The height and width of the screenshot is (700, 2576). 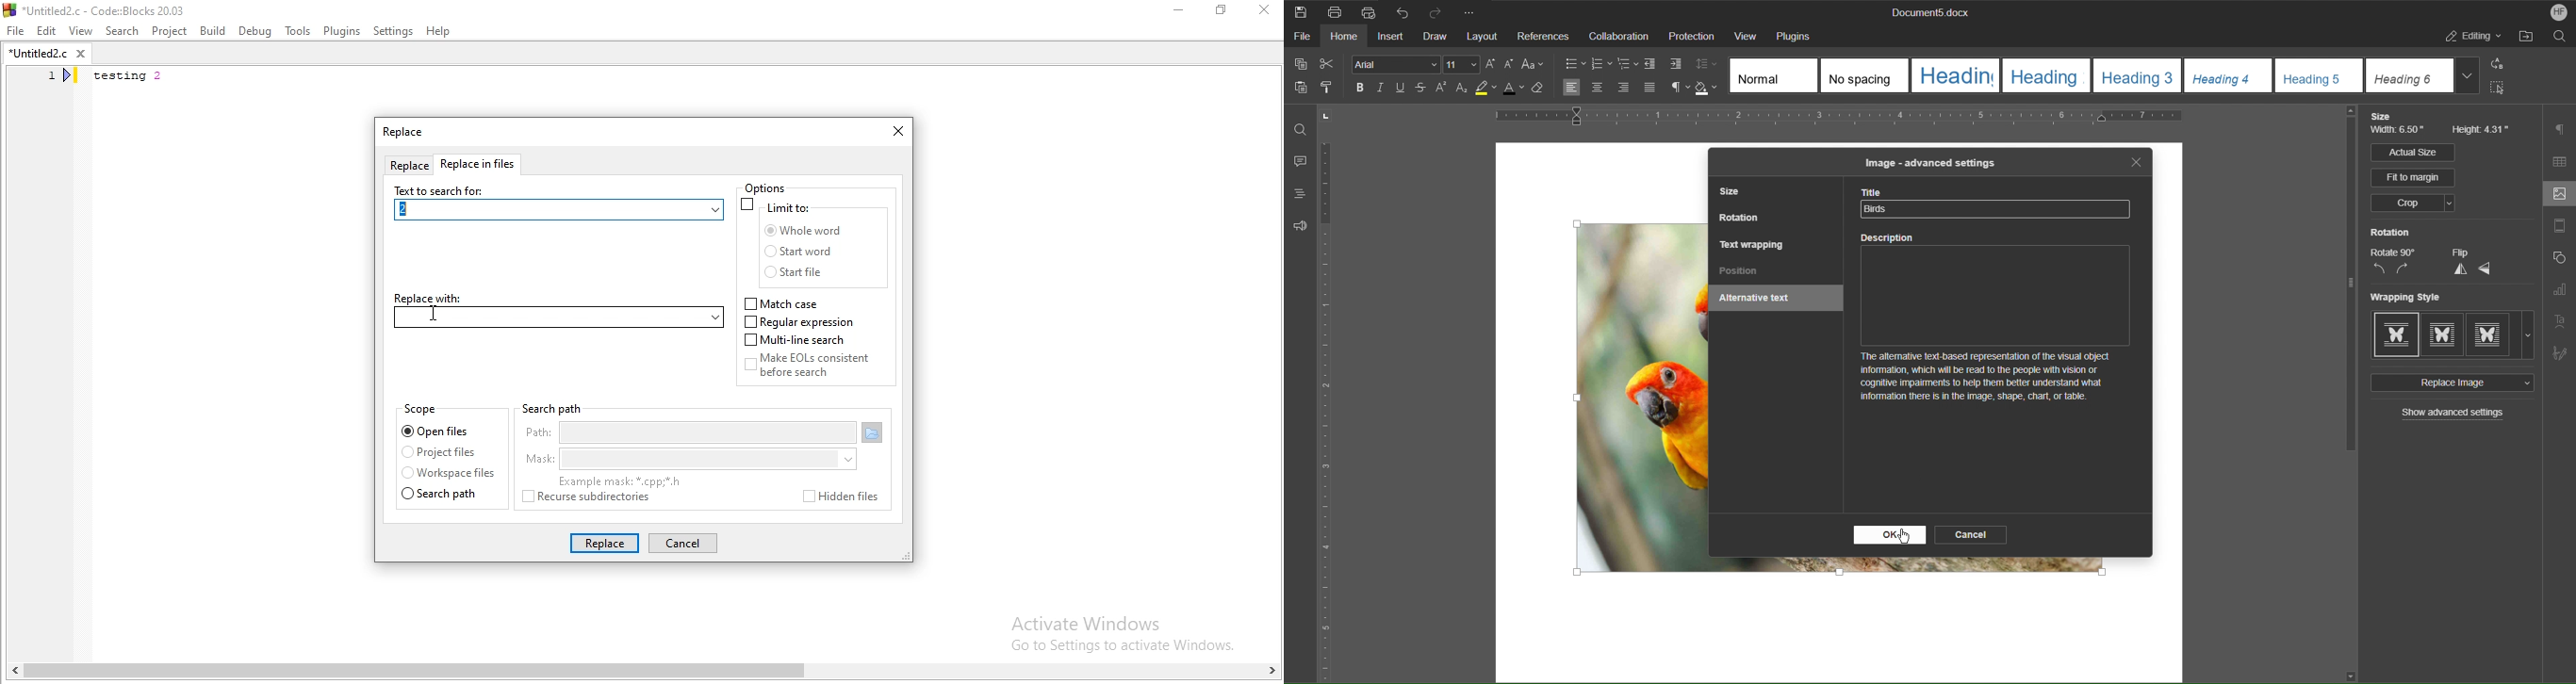 What do you see at coordinates (1484, 36) in the screenshot?
I see `Layout` at bounding box center [1484, 36].